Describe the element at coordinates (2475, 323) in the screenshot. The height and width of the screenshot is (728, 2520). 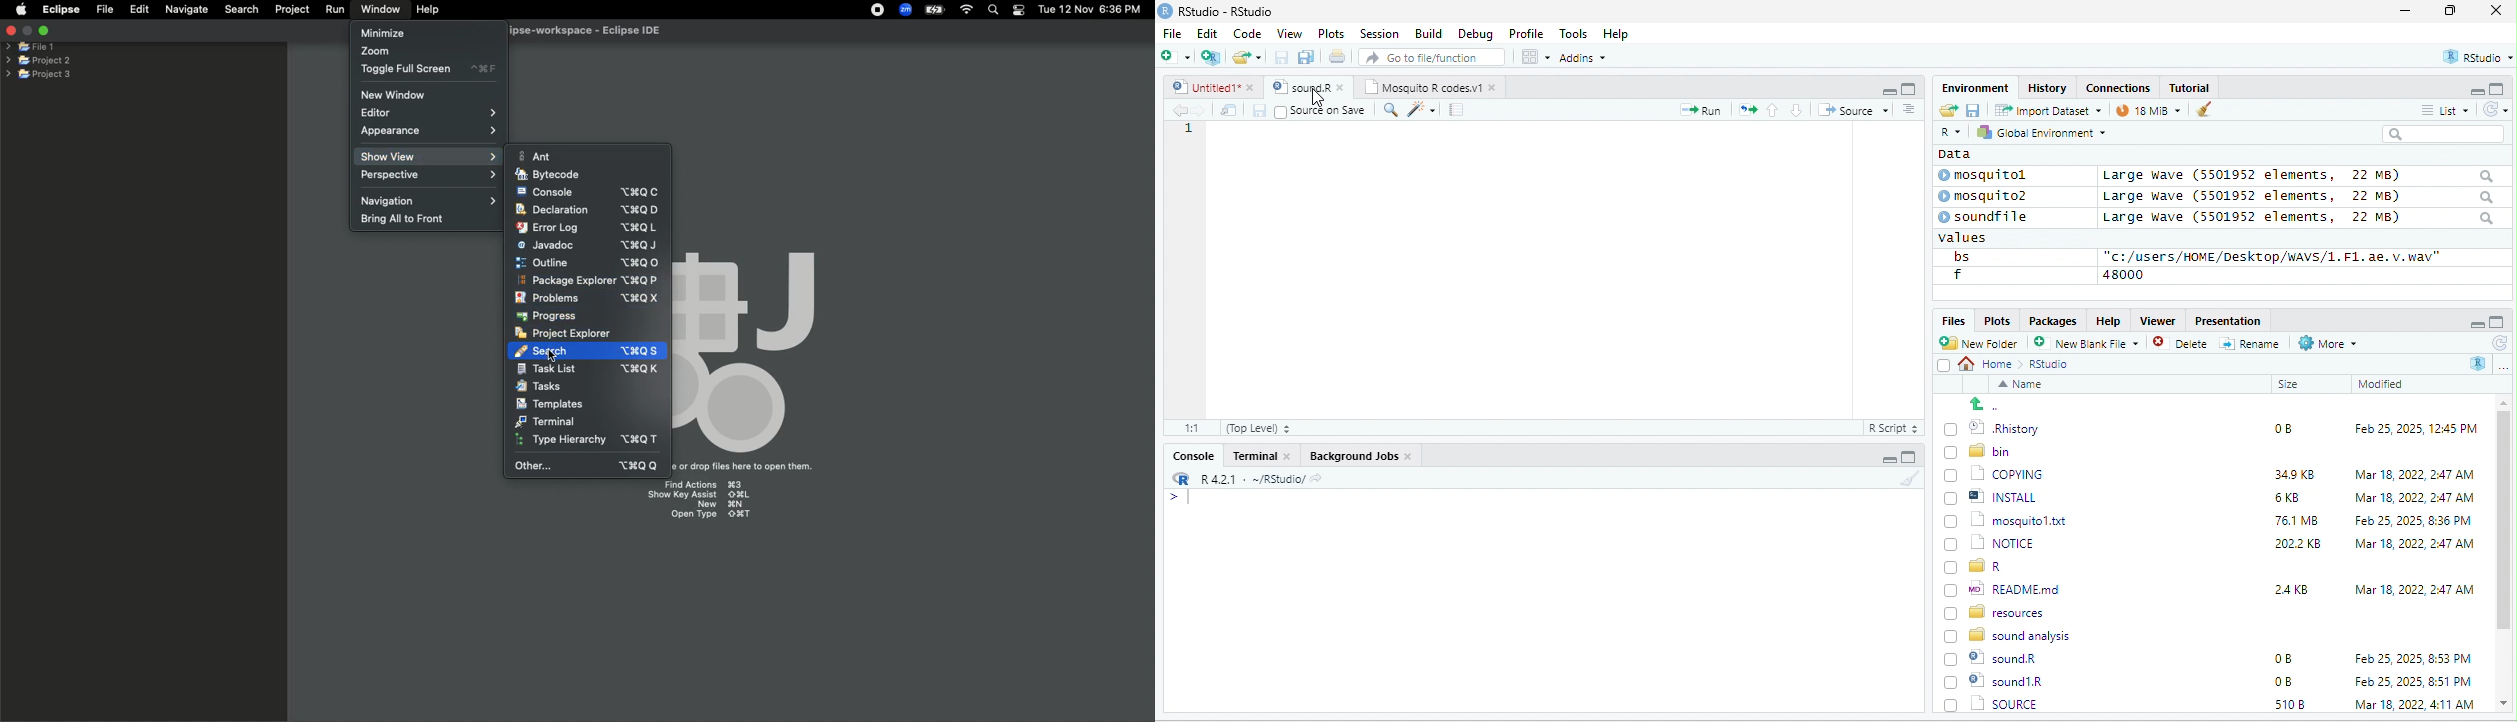
I see `minimize` at that location.